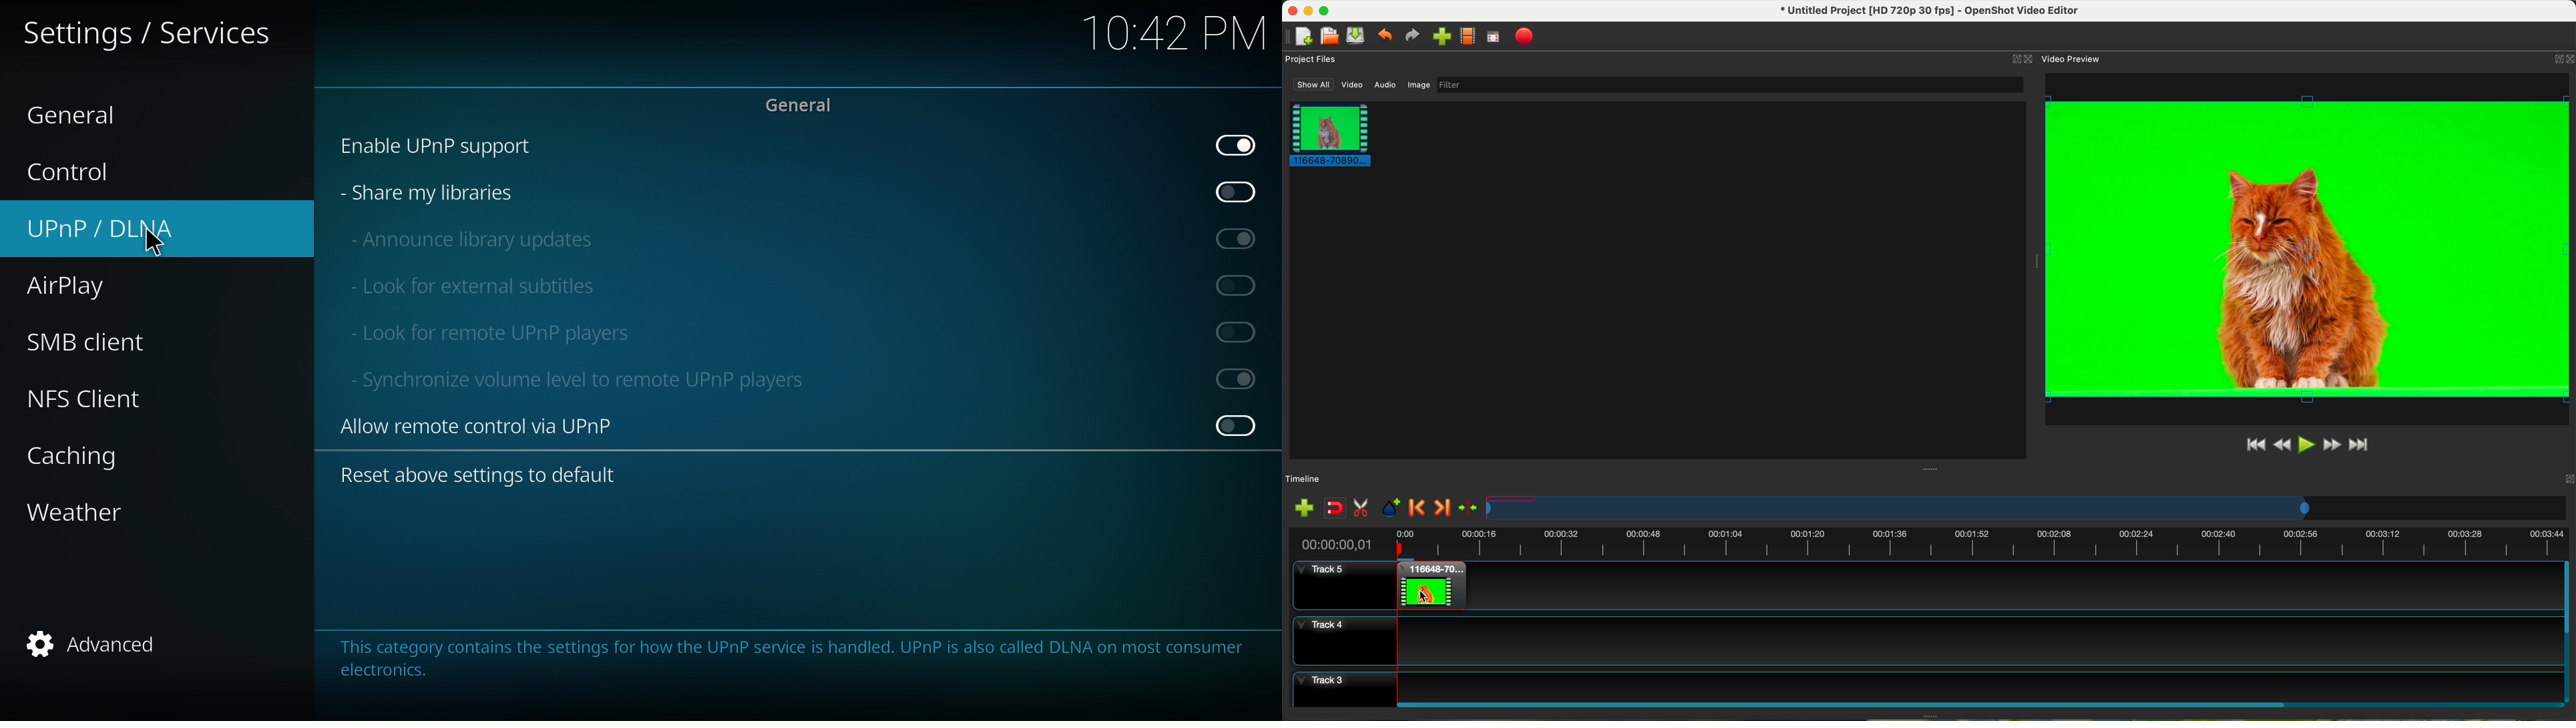 Image resolution: width=2576 pixels, height=728 pixels. Describe the element at coordinates (1172, 33) in the screenshot. I see `10:42 PM` at that location.